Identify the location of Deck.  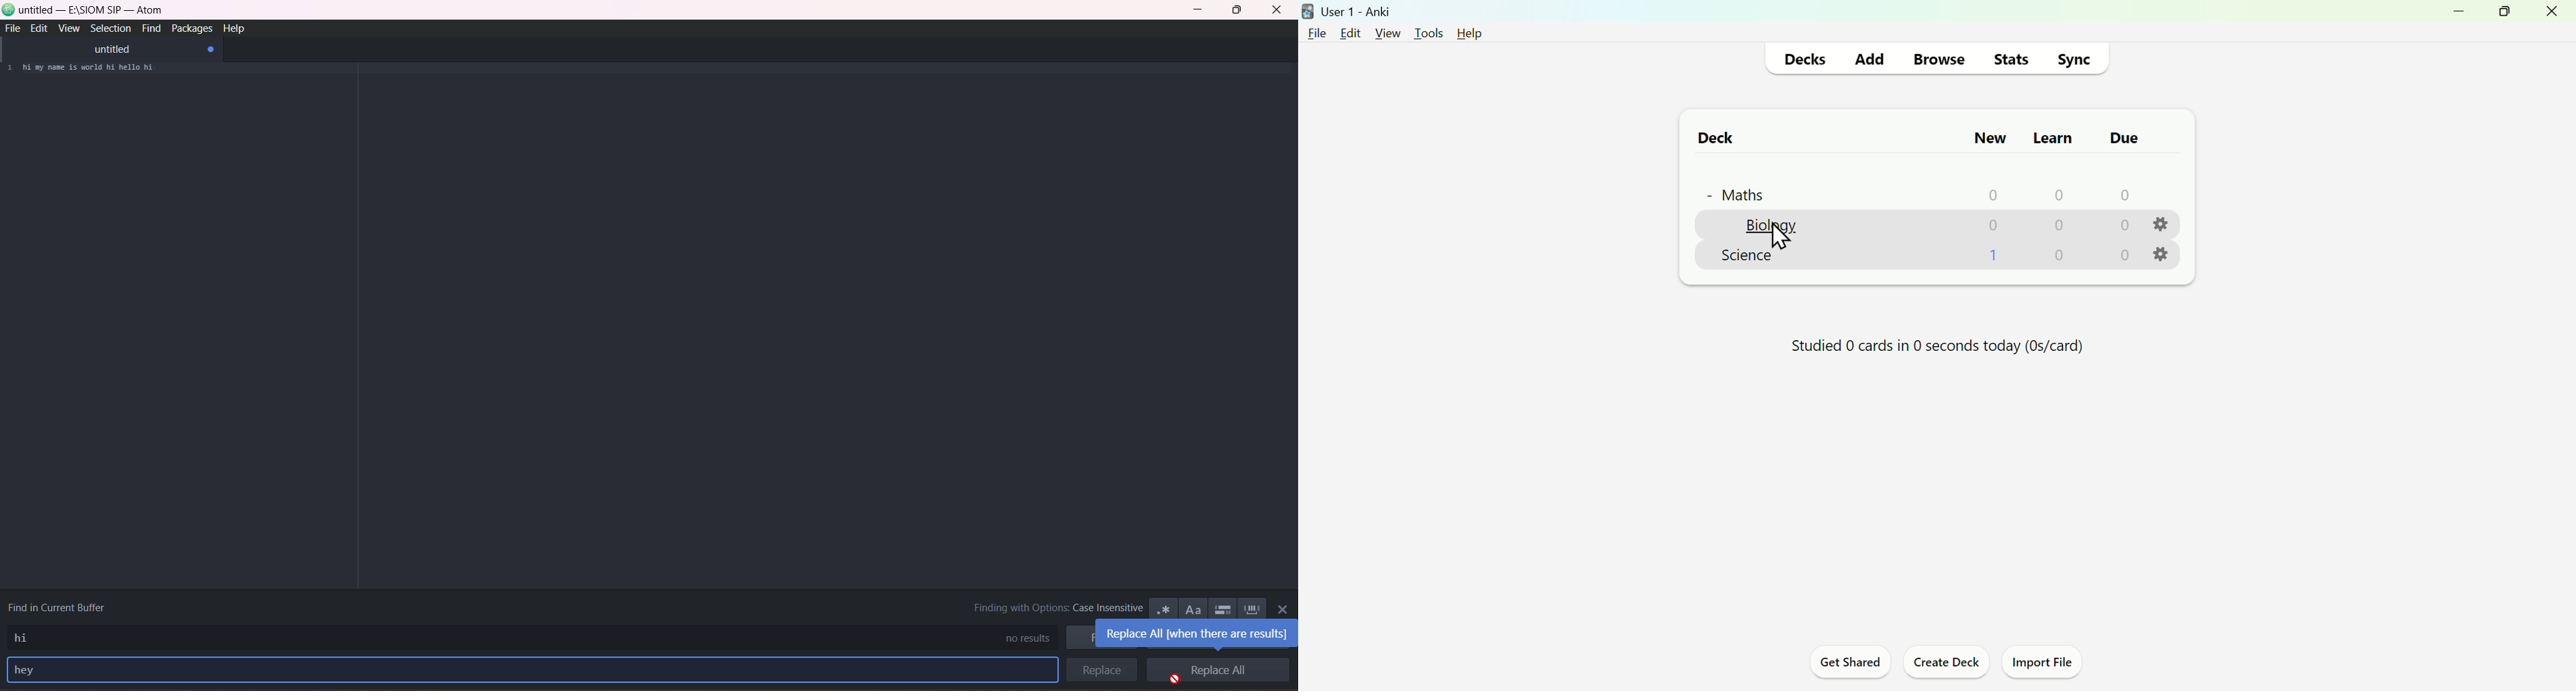
(1715, 140).